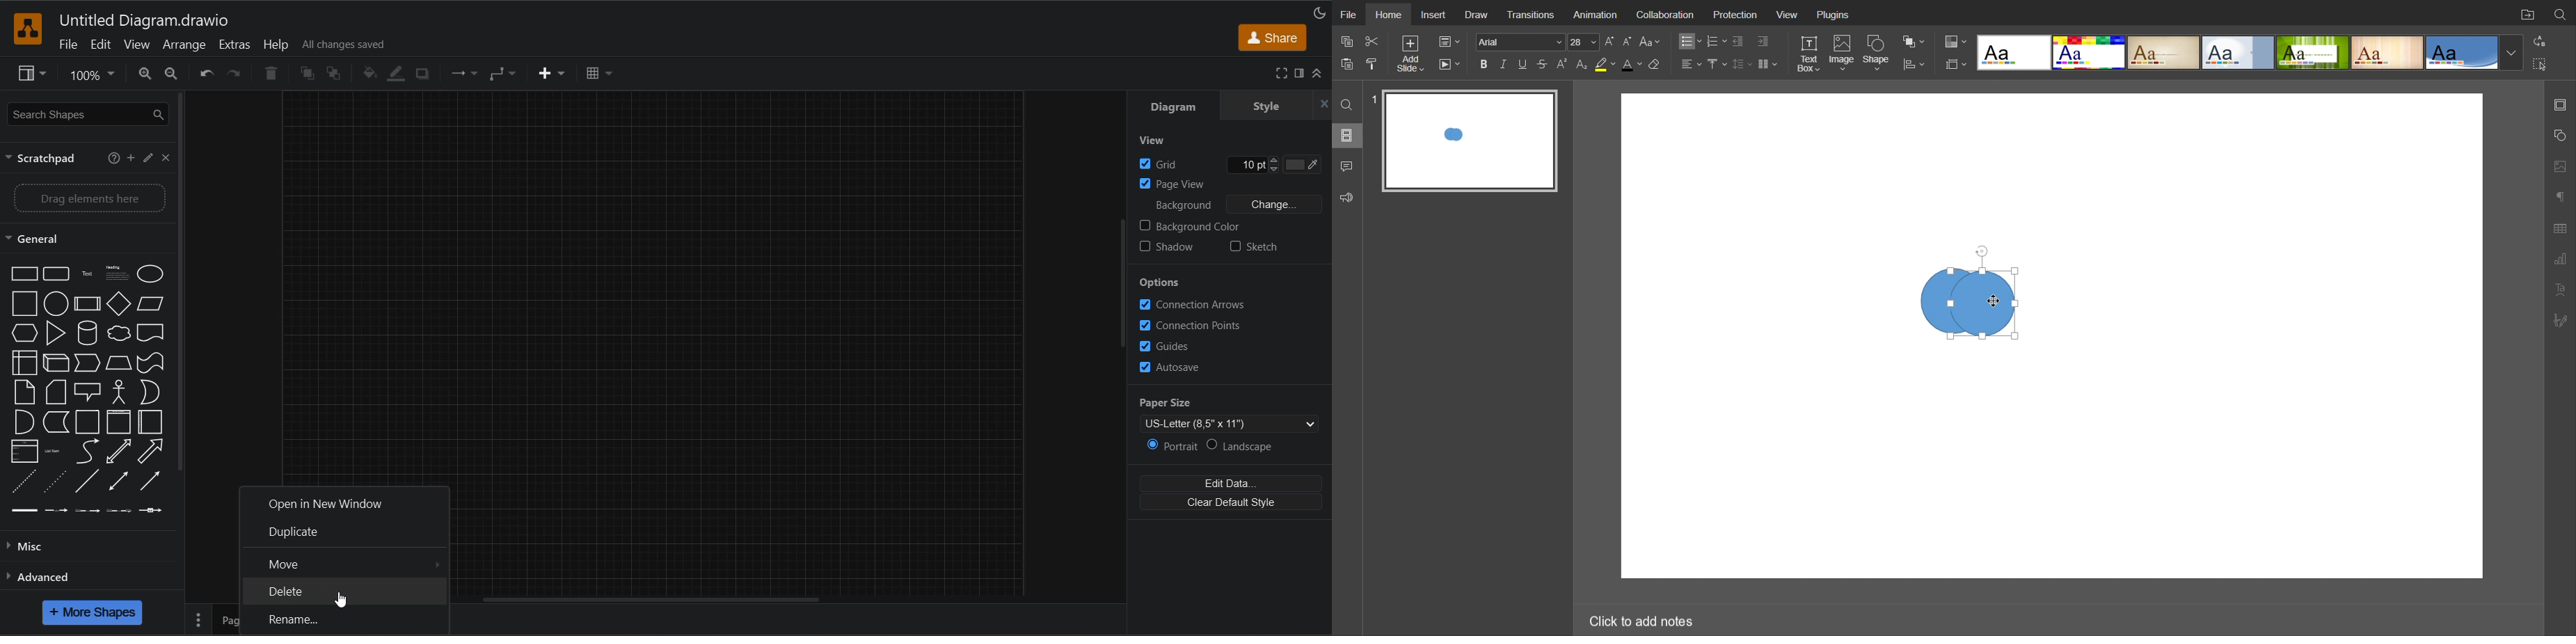 The image size is (2576, 644). Describe the element at coordinates (2525, 13) in the screenshot. I see `Open File Location` at that location.